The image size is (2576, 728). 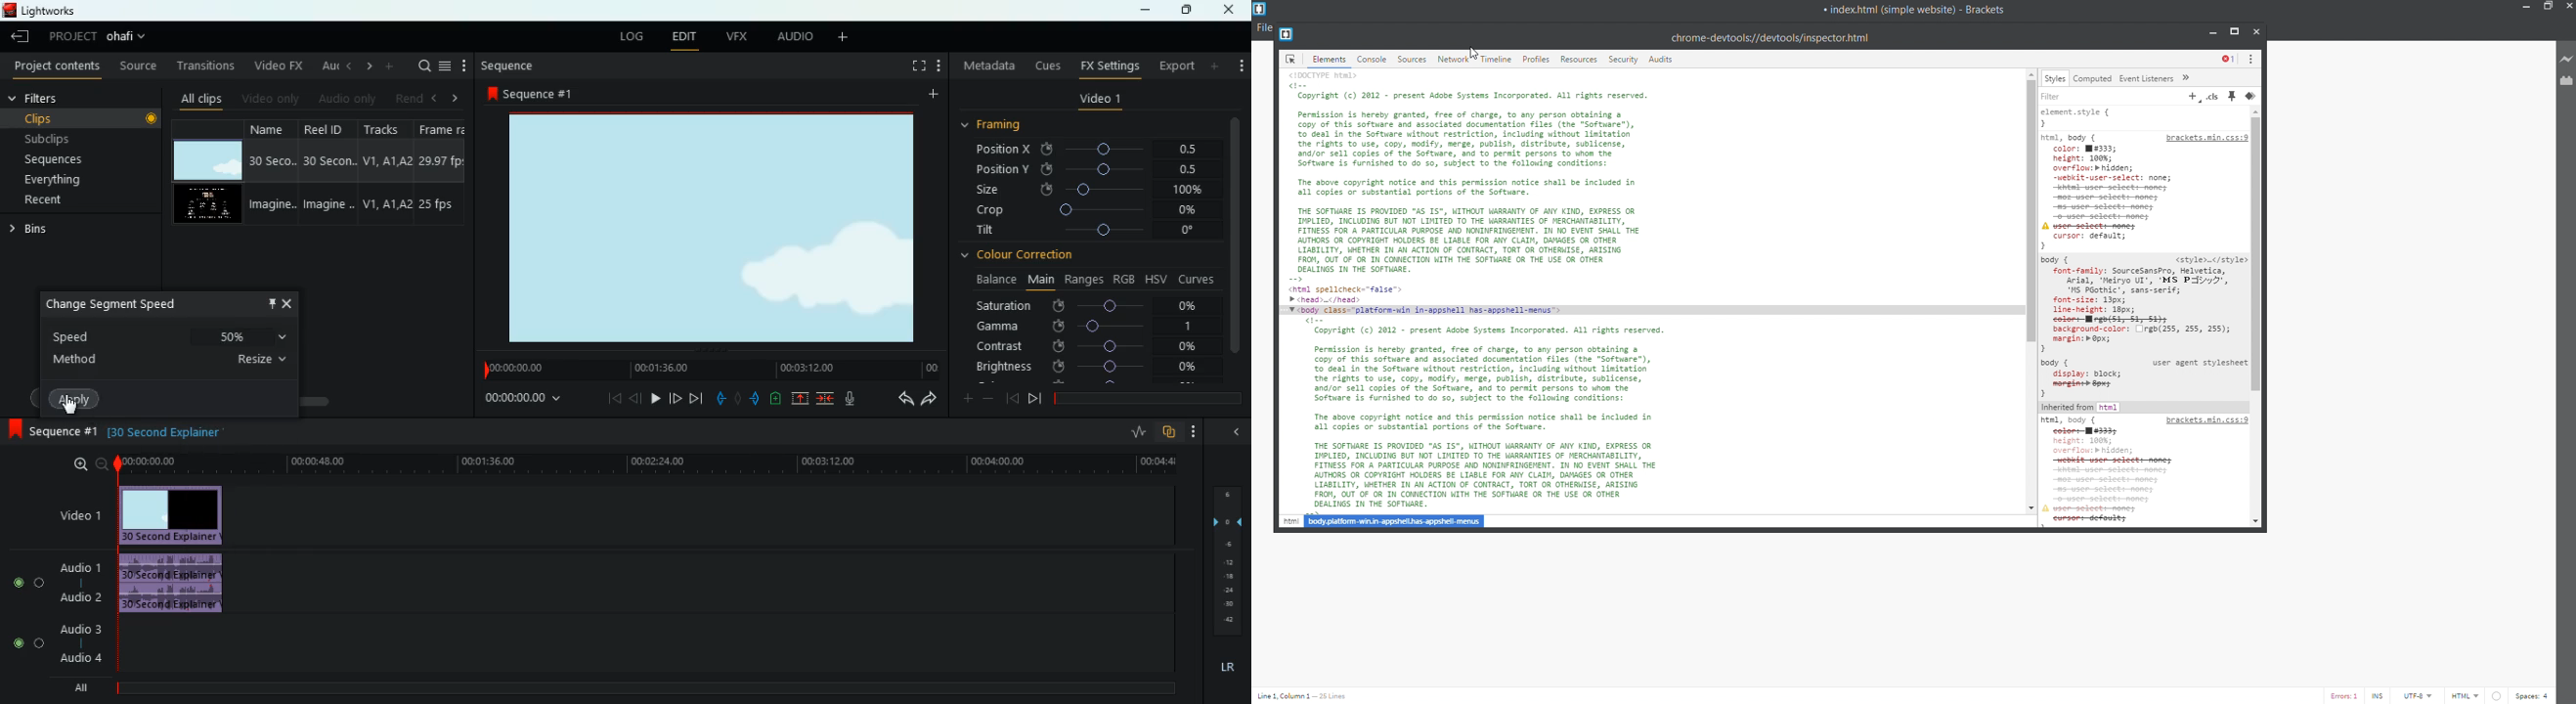 I want to click on audio, so click(x=792, y=37).